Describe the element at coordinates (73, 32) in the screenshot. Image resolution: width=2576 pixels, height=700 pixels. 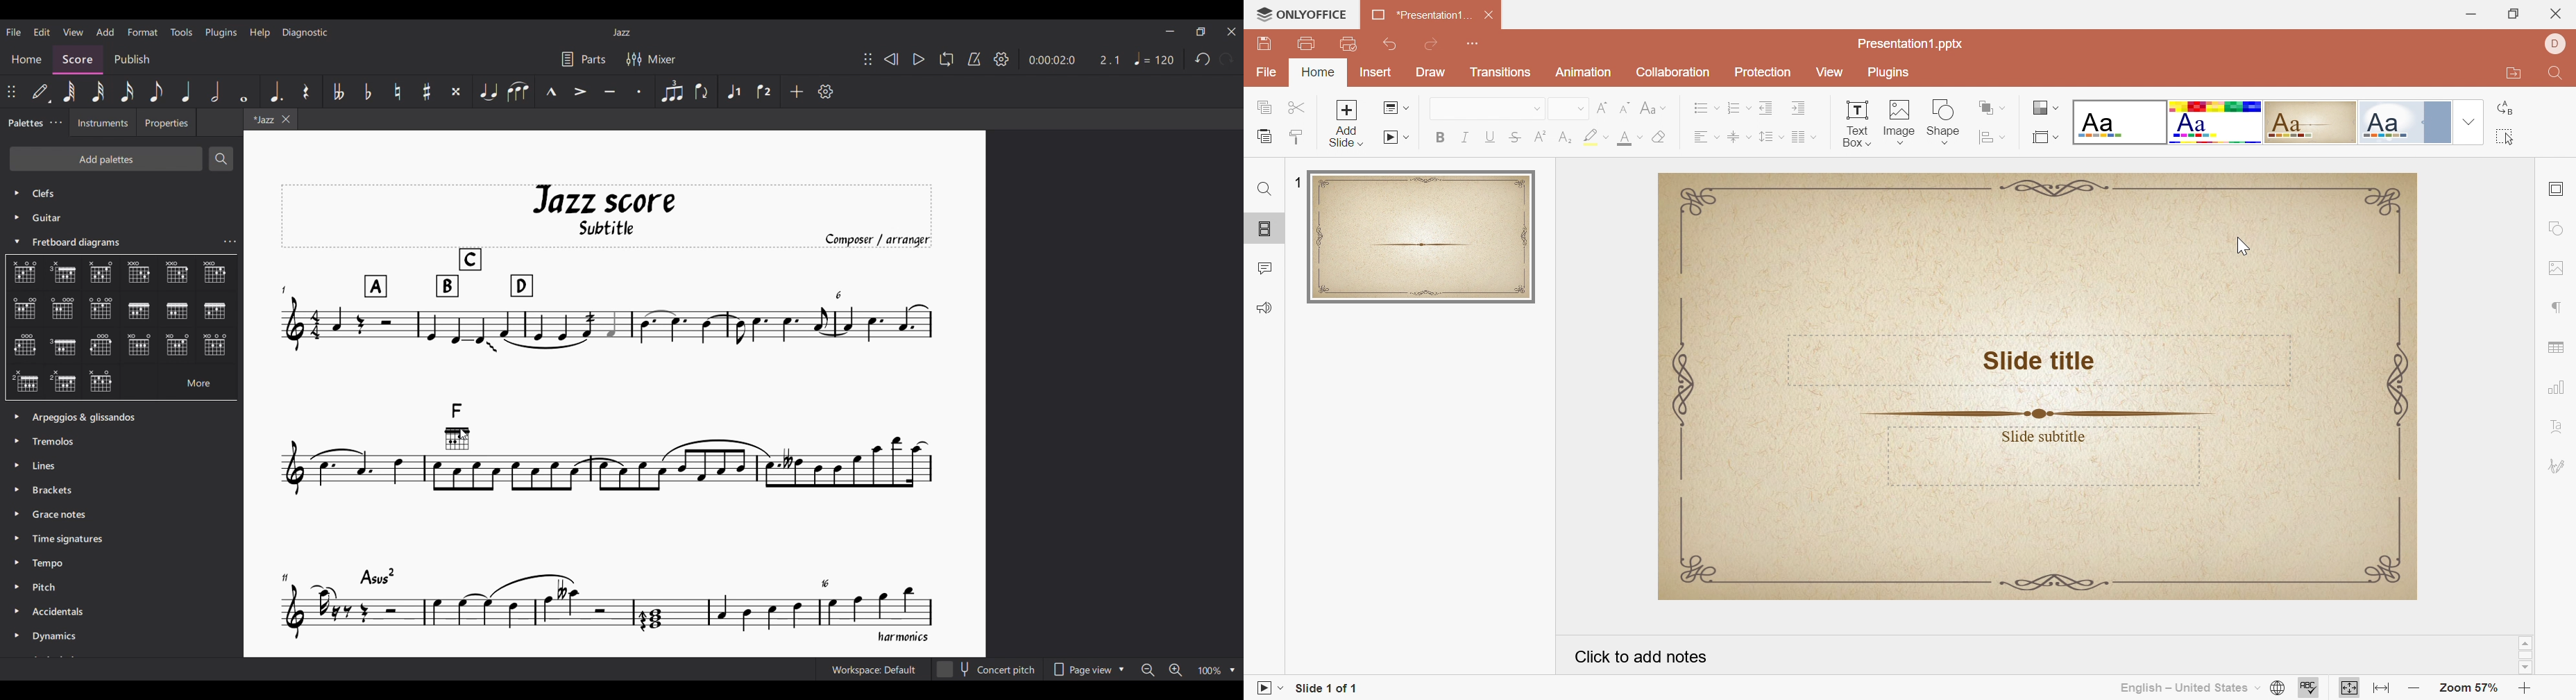
I see `View menu` at that location.